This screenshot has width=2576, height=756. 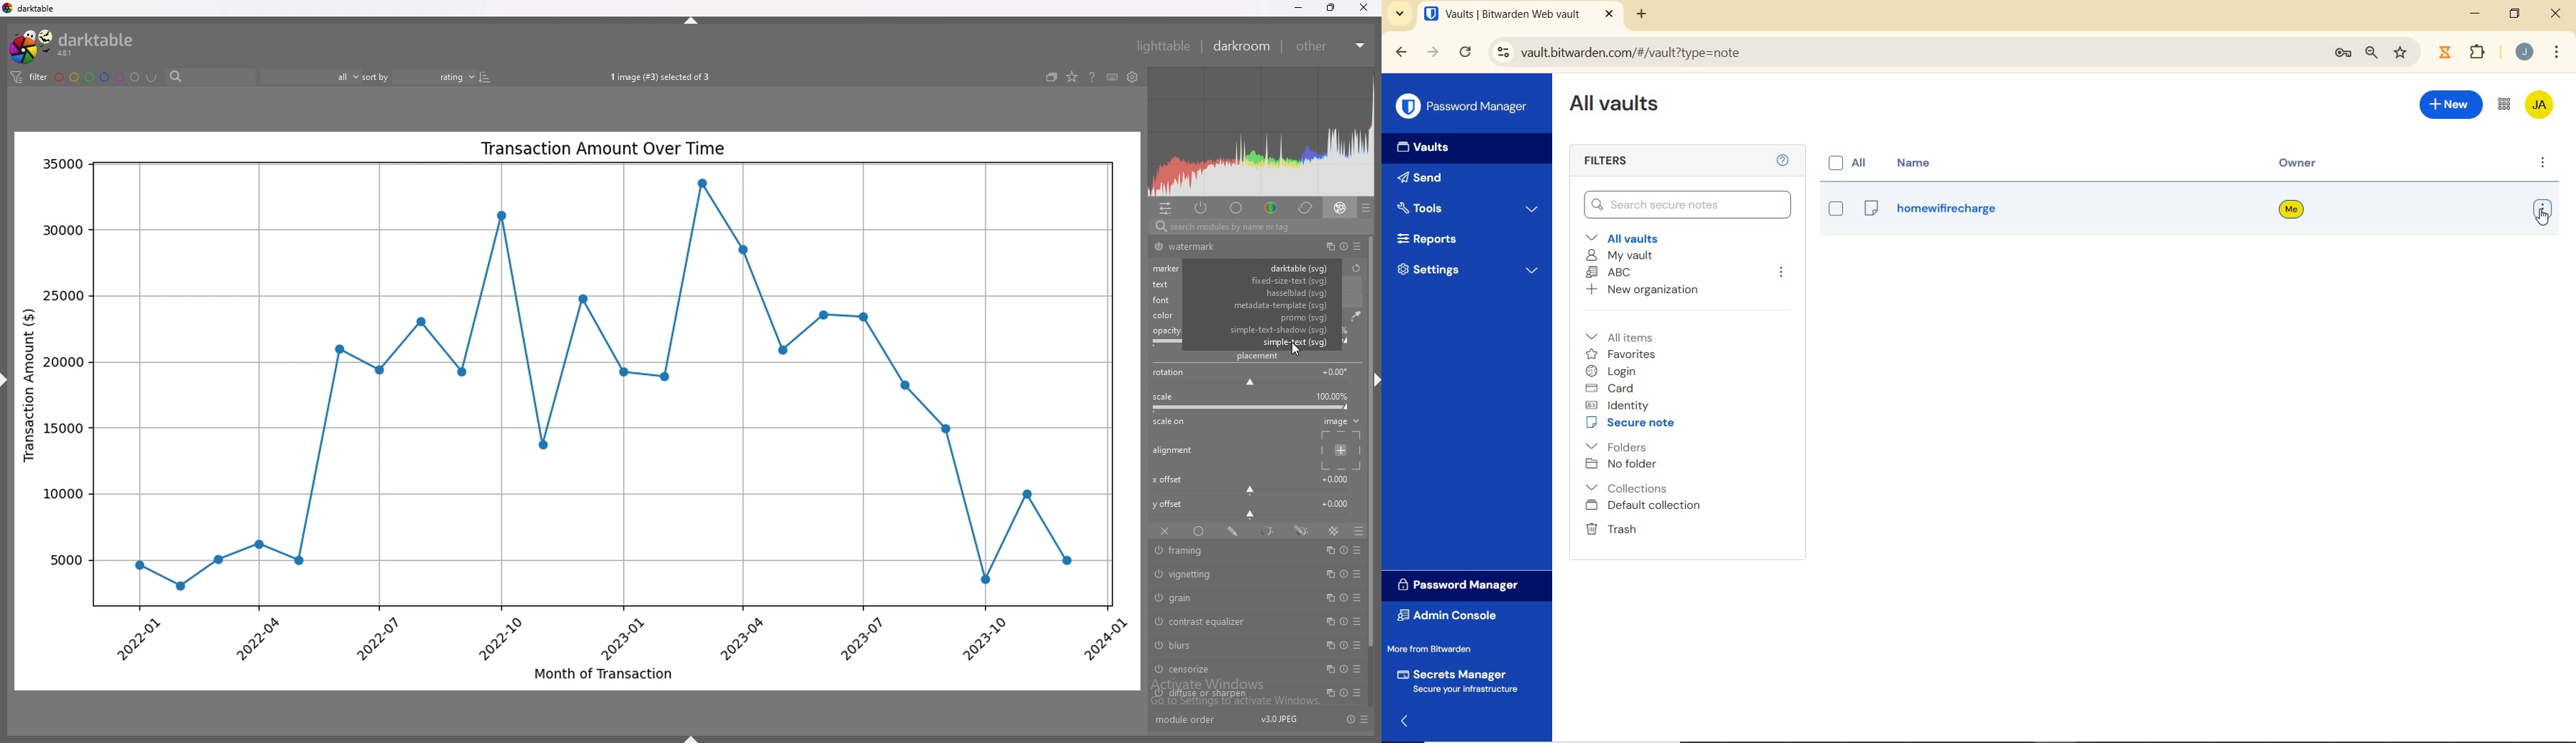 I want to click on scale, so click(x=1163, y=397).